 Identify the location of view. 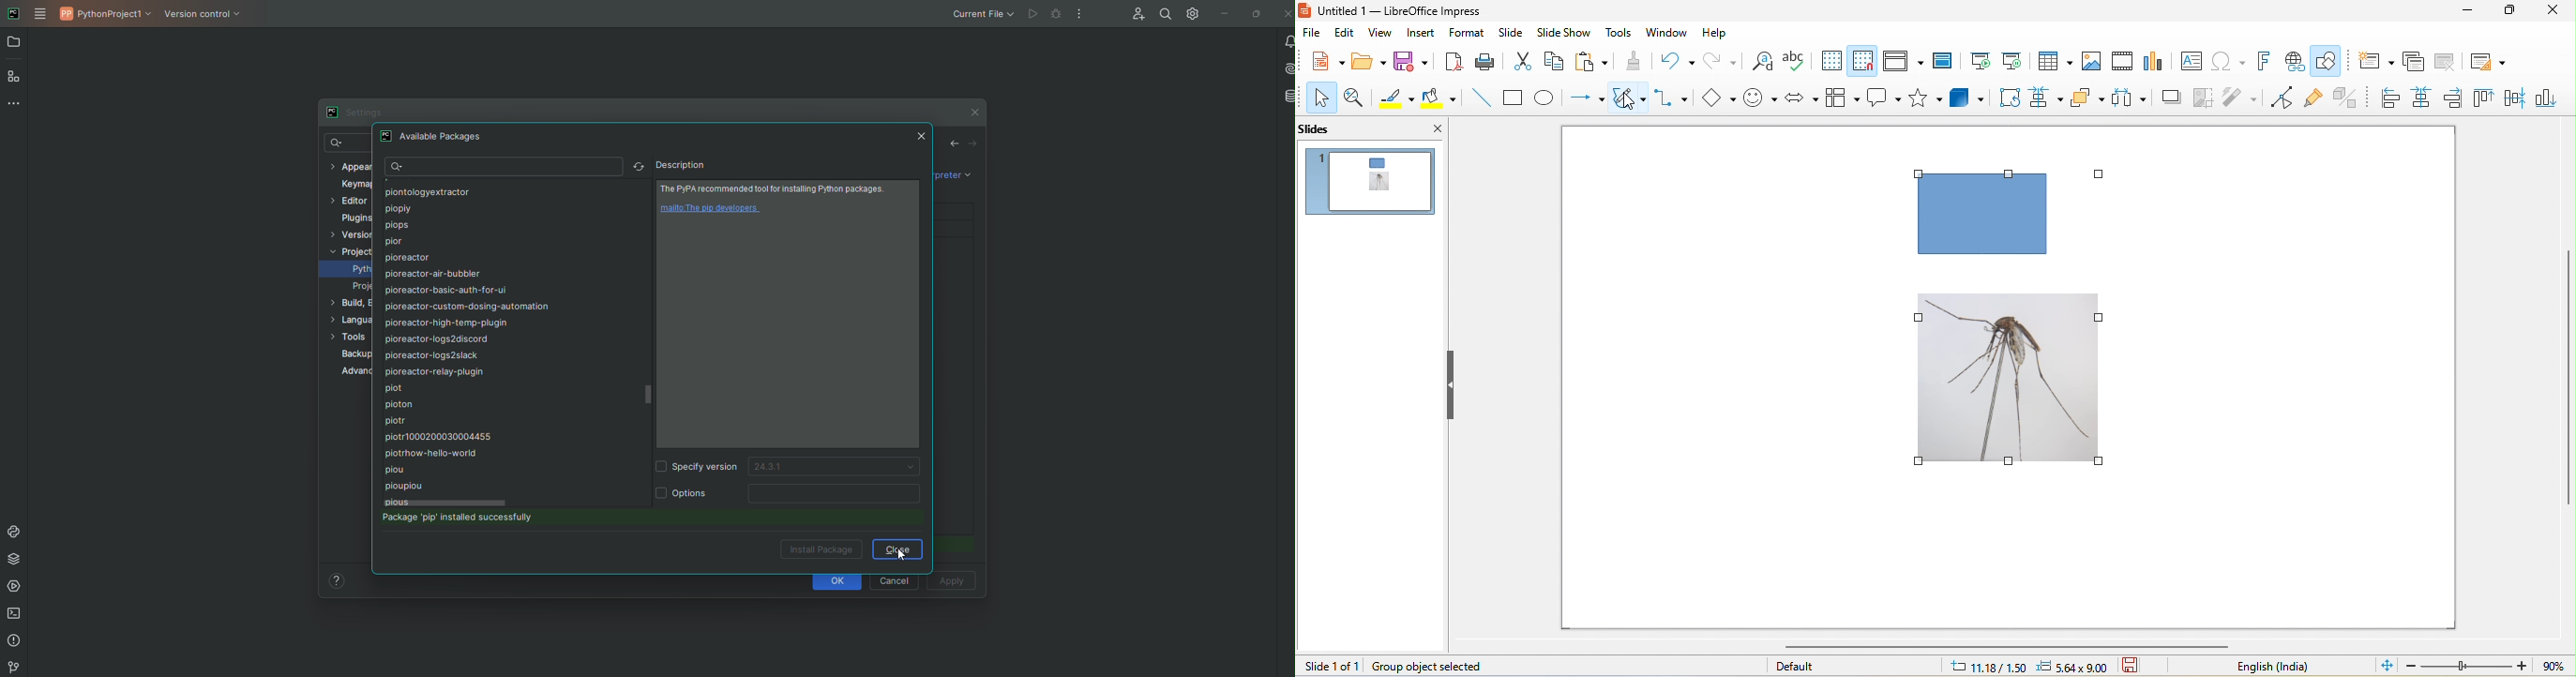
(1378, 35).